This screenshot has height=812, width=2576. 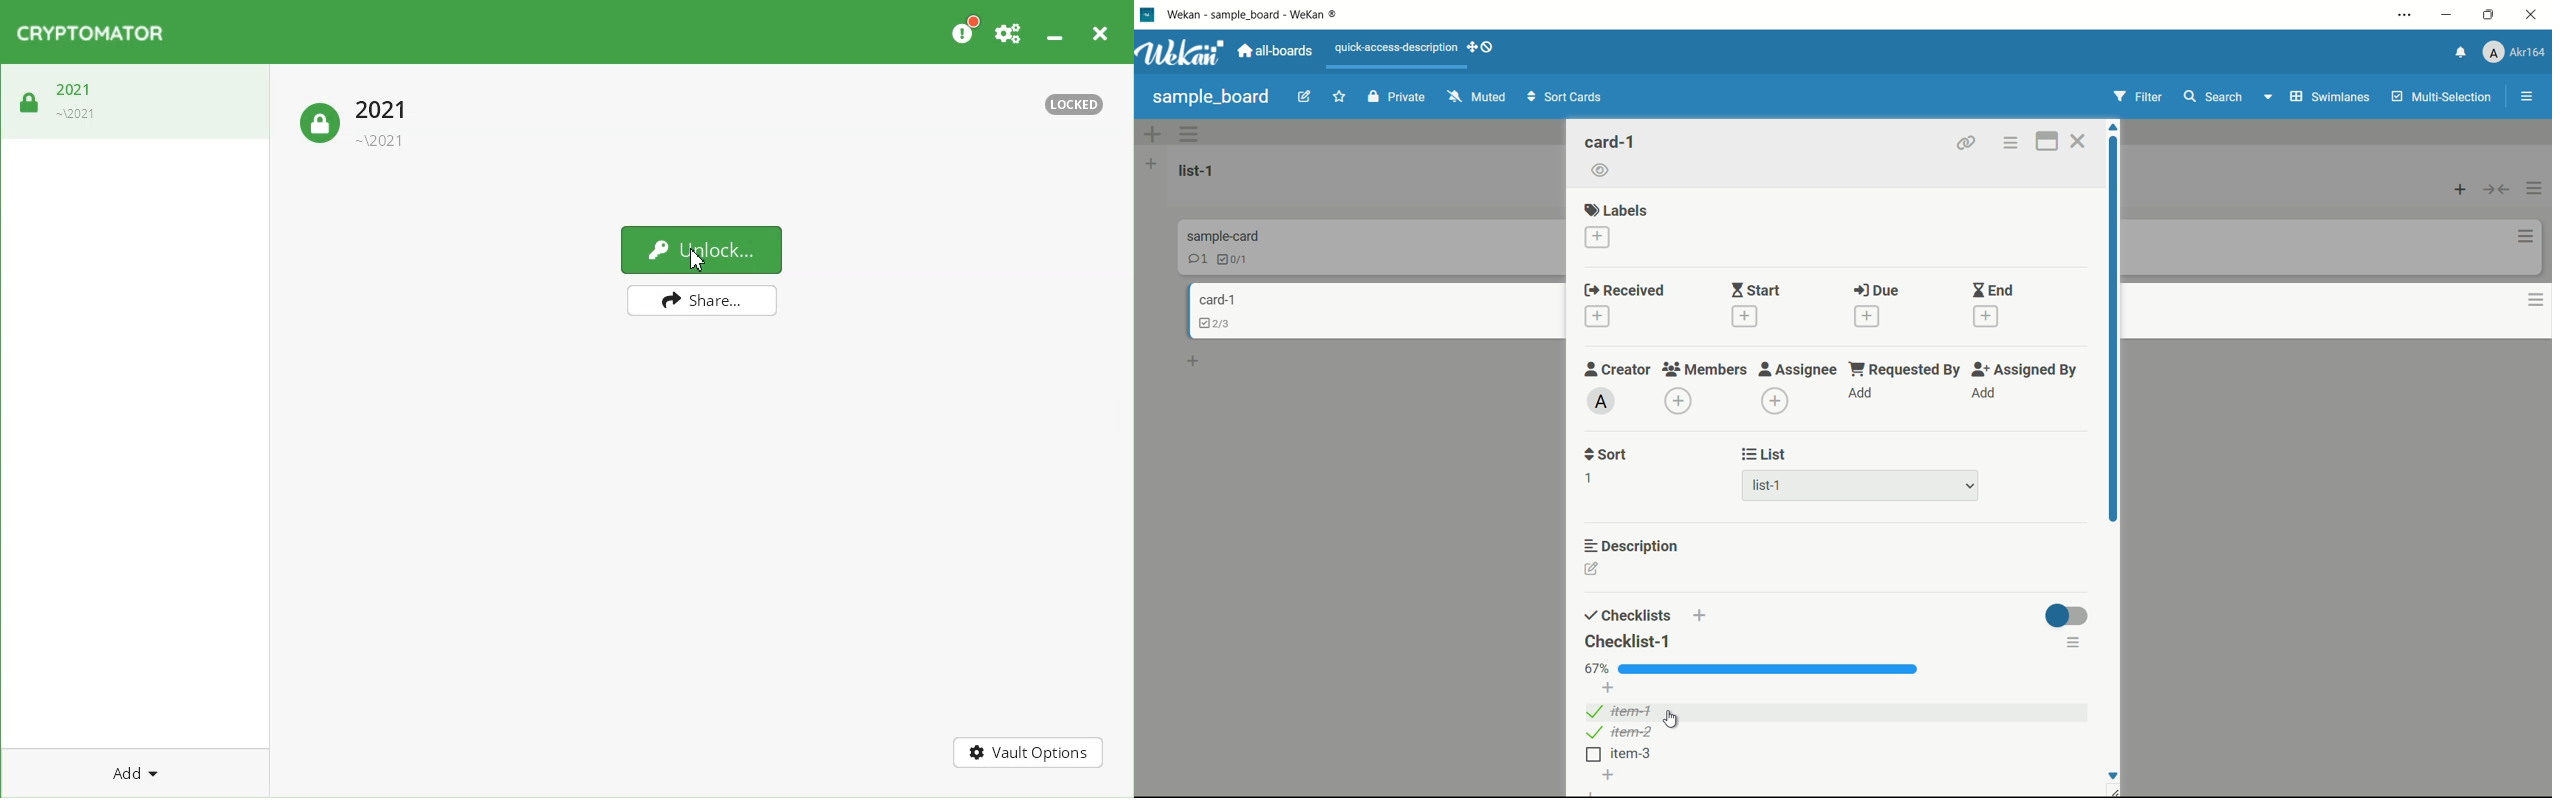 What do you see at coordinates (1600, 170) in the screenshot?
I see `watch icon` at bounding box center [1600, 170].